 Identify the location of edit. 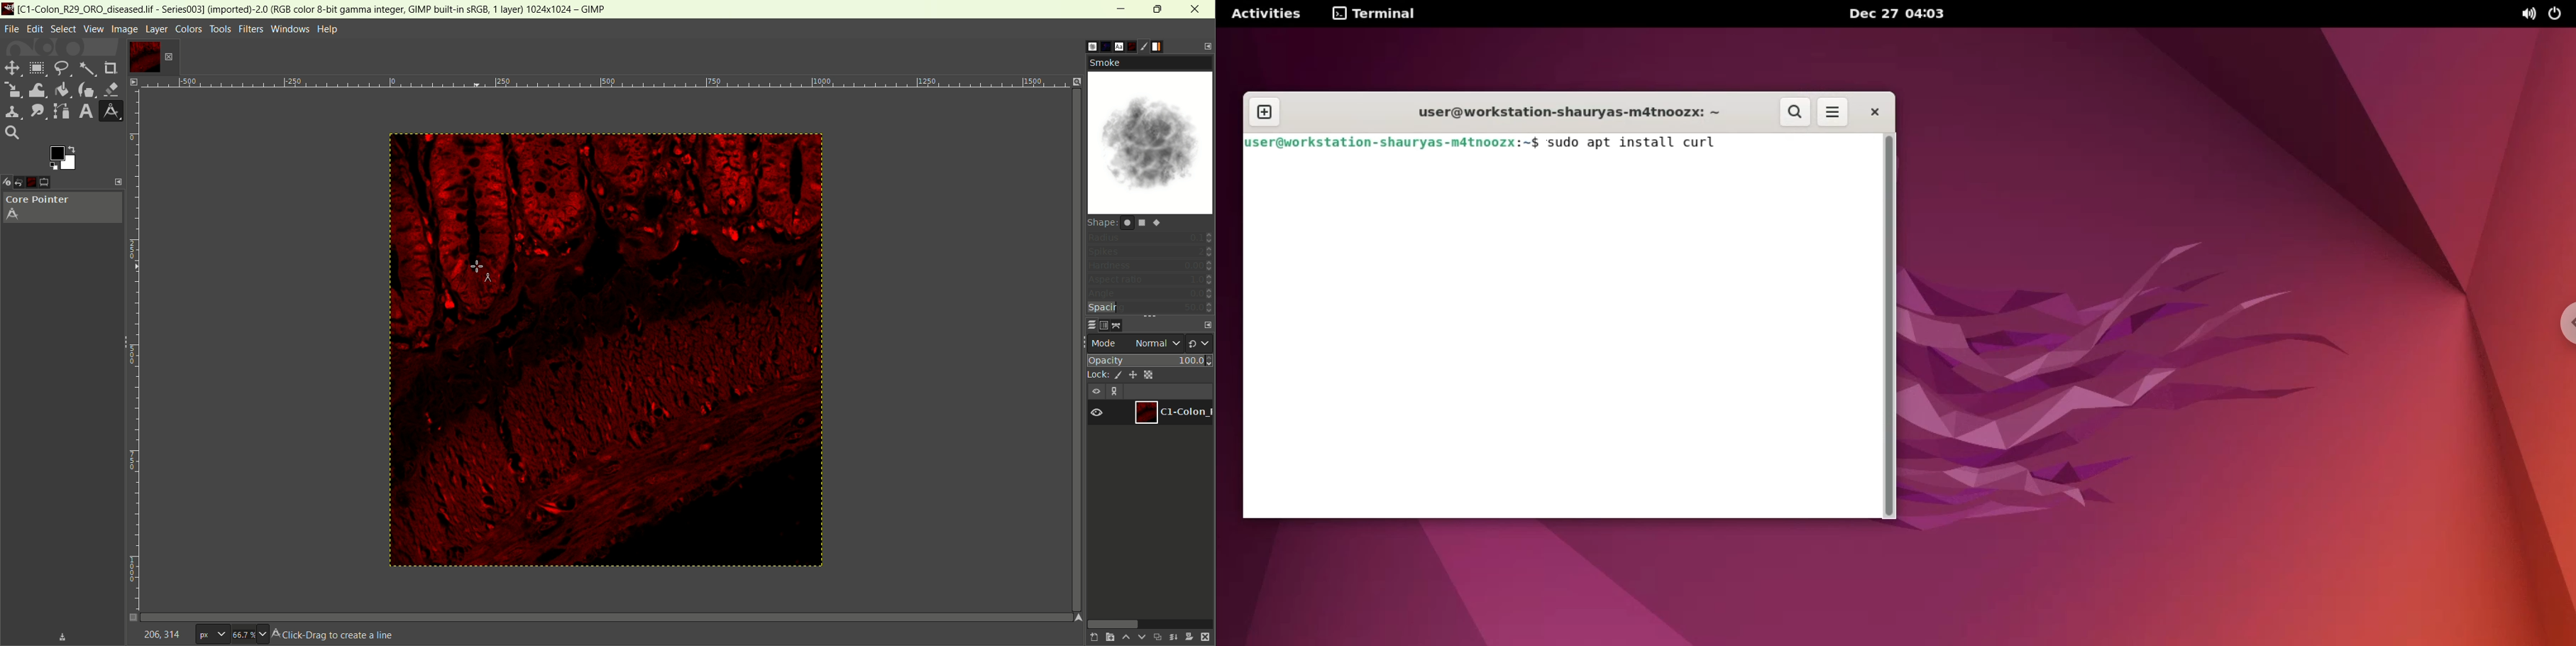
(35, 29).